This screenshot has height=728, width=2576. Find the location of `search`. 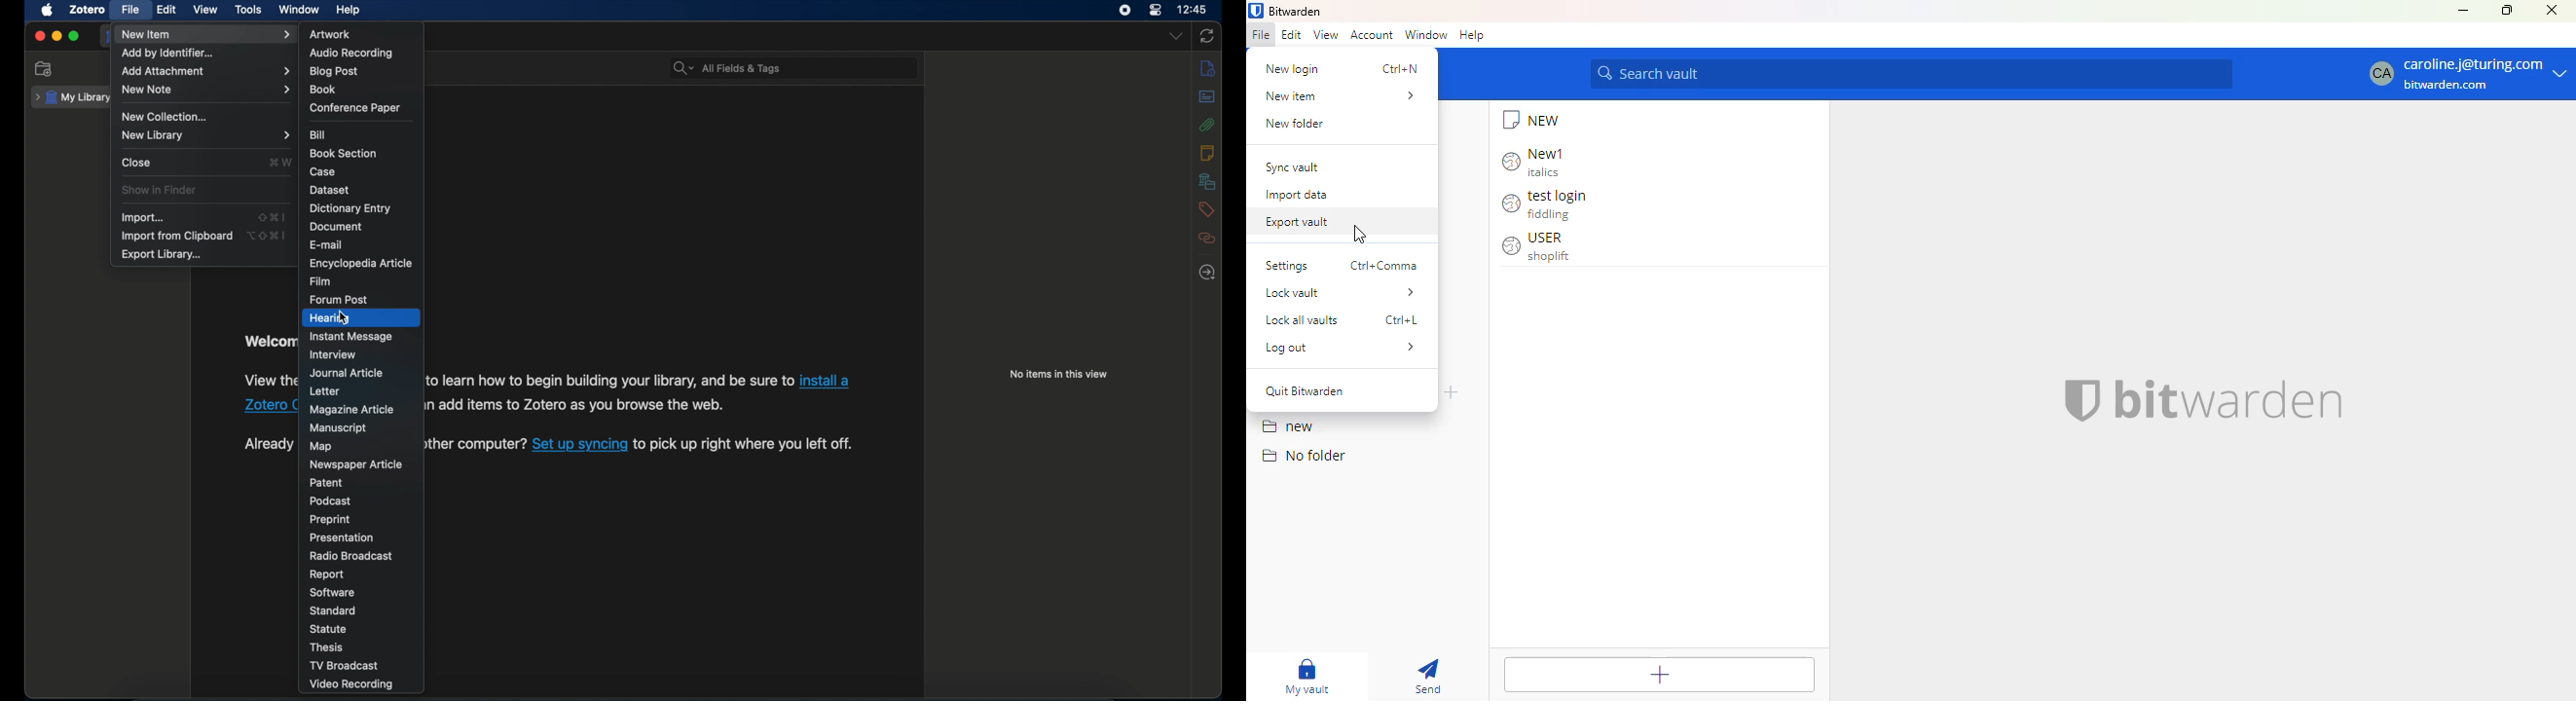

search is located at coordinates (727, 68).